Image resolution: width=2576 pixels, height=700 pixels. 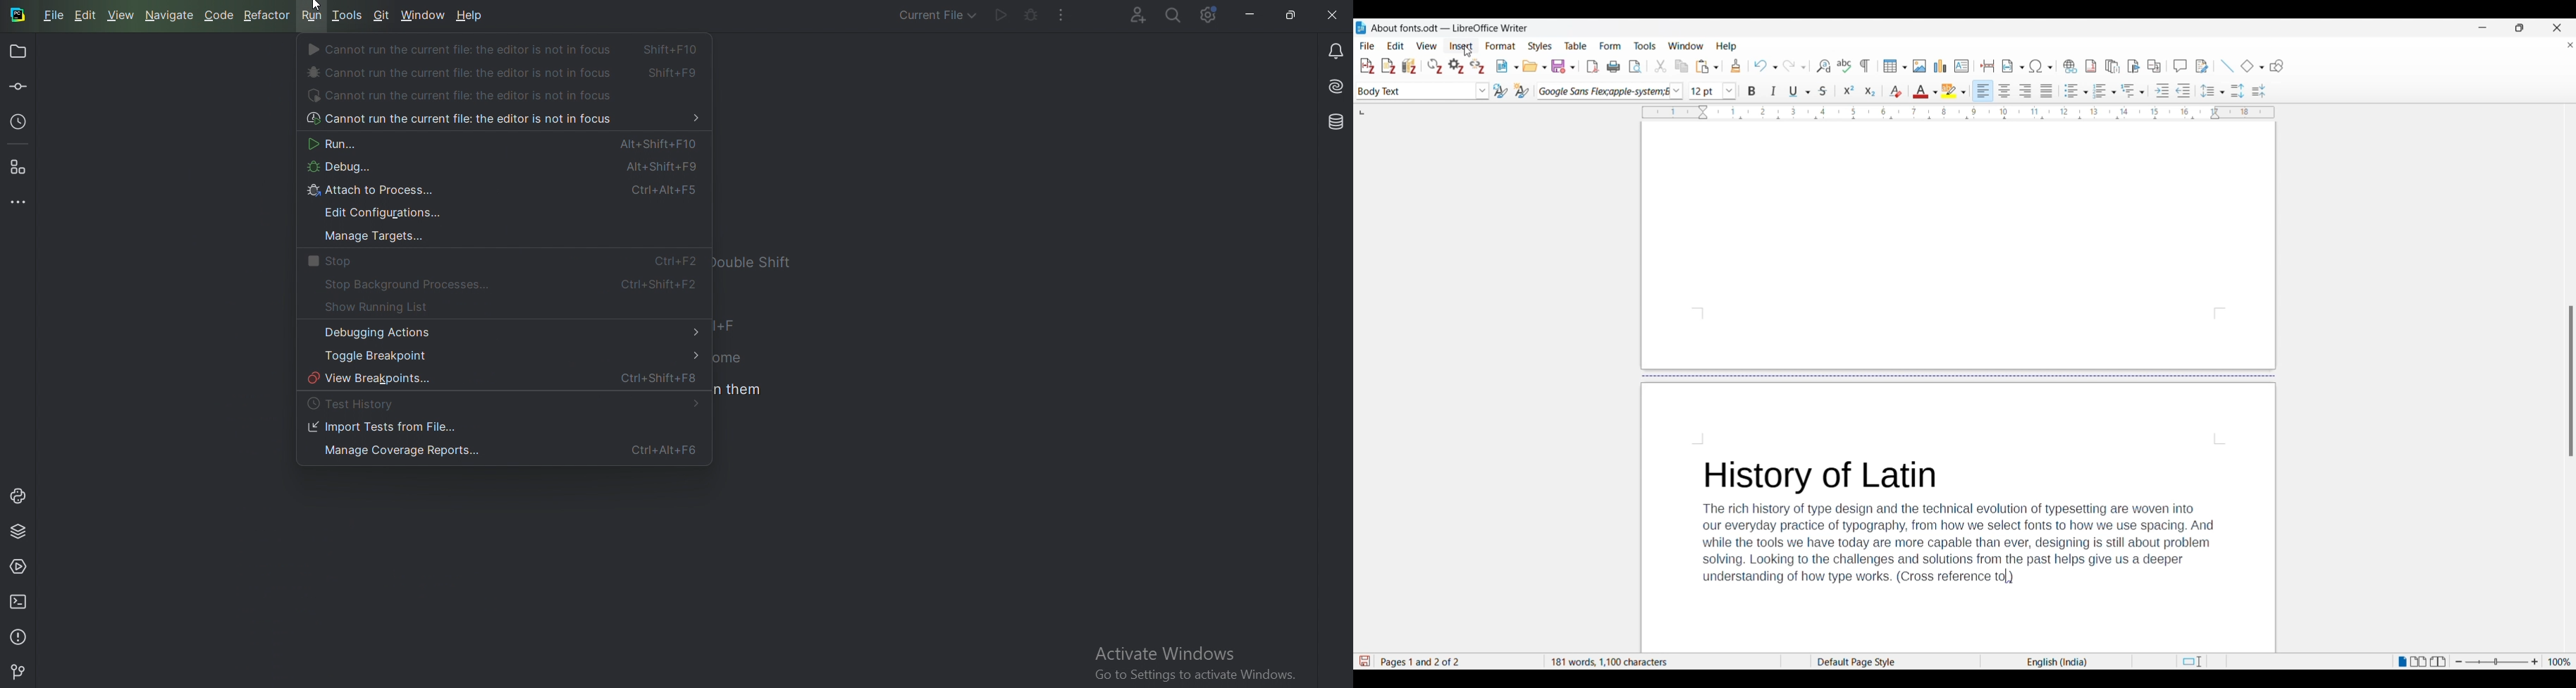 What do you see at coordinates (2259, 90) in the screenshot?
I see `Decrease paragraph spacing` at bounding box center [2259, 90].